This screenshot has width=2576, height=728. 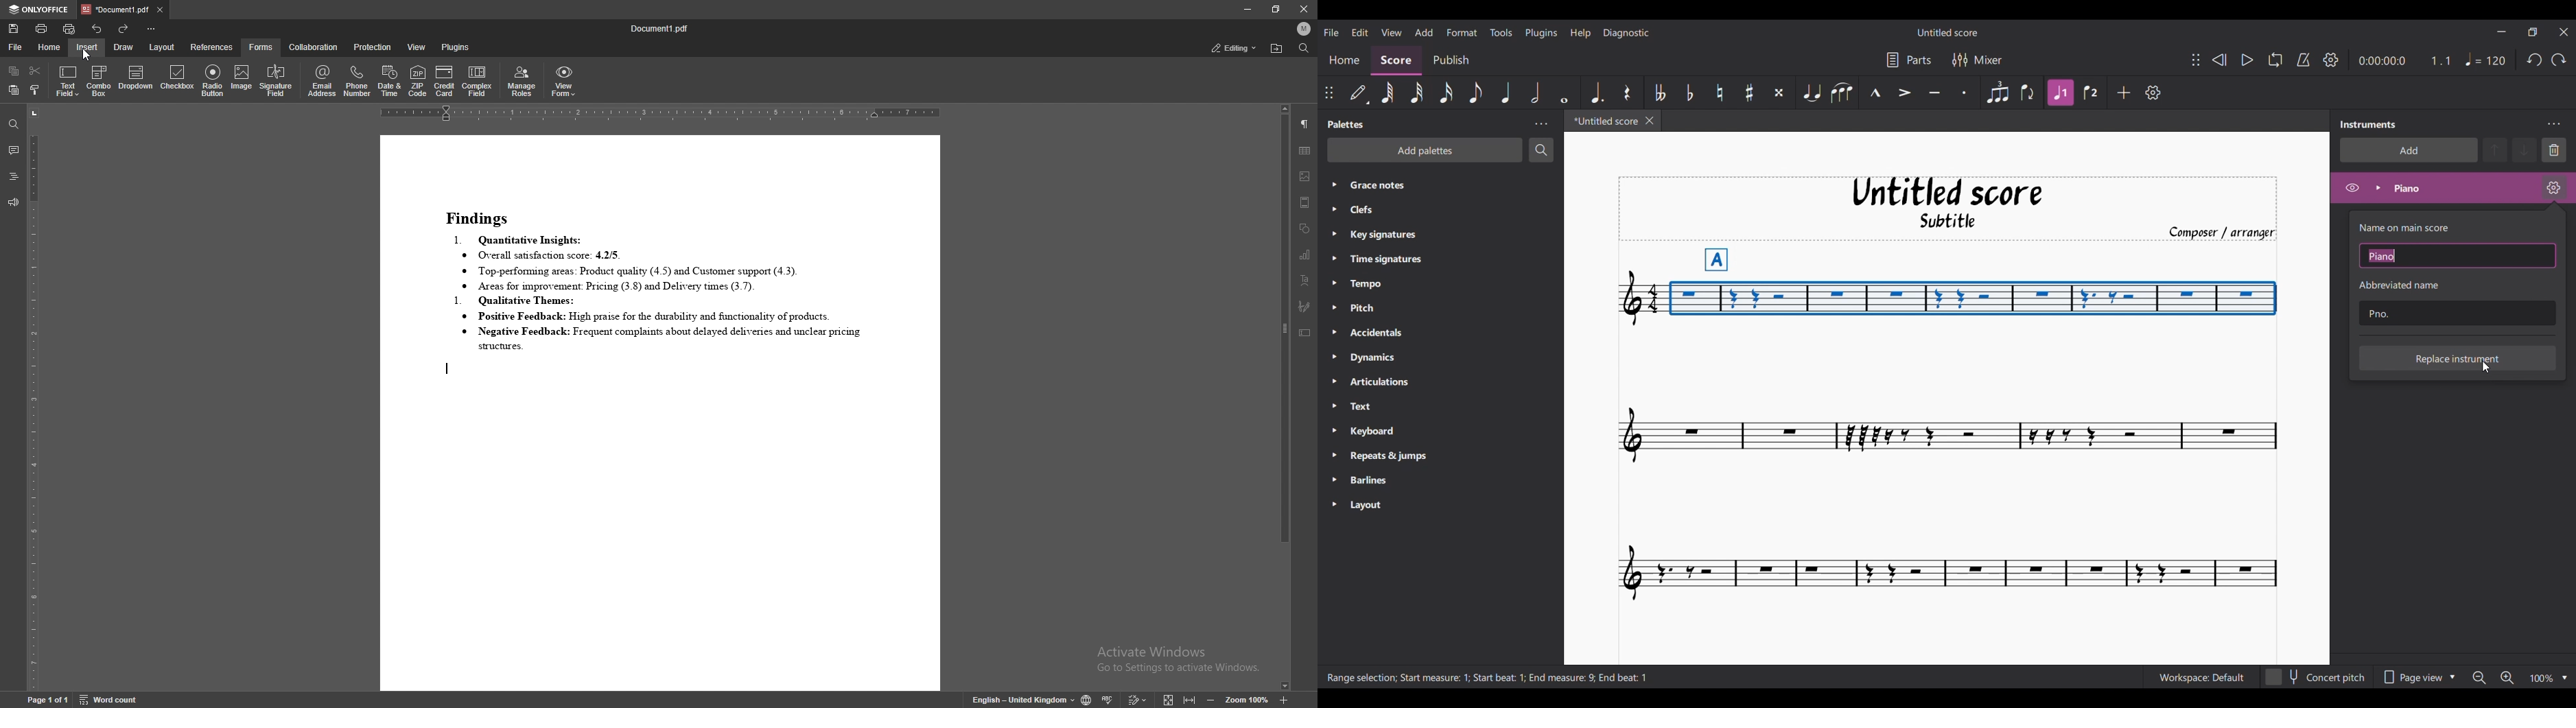 I want to click on Key signatures., so click(x=1394, y=236).